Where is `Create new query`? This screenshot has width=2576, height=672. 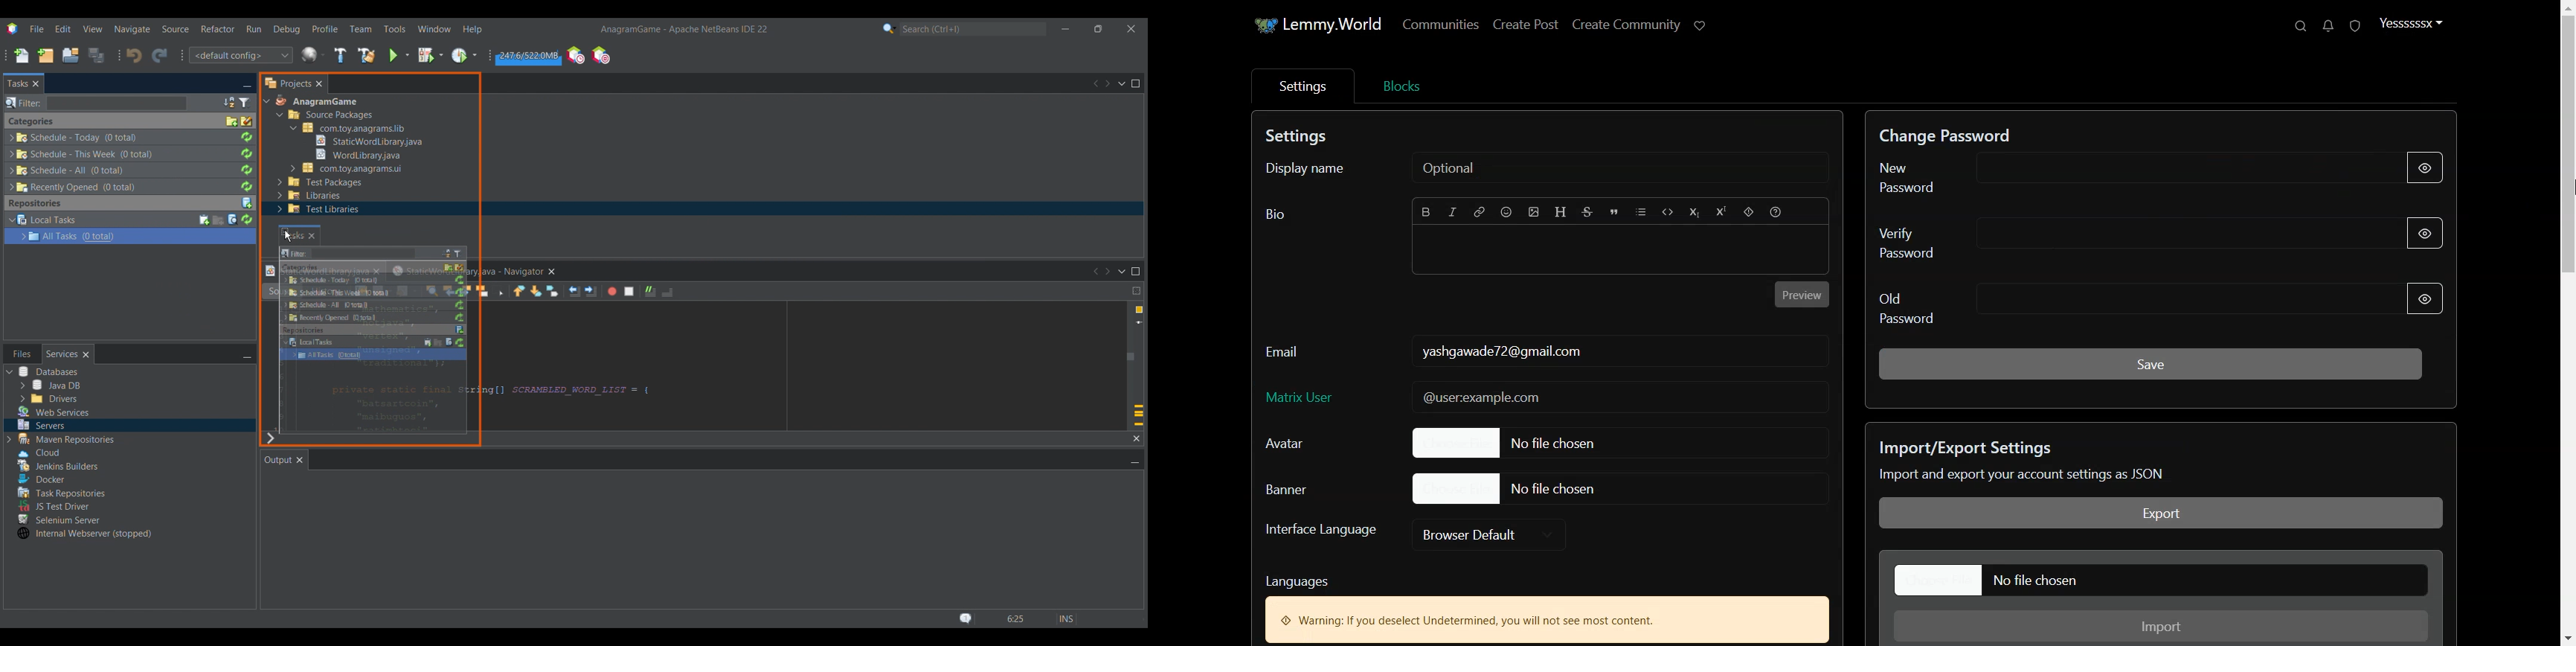
Create new query is located at coordinates (218, 220).